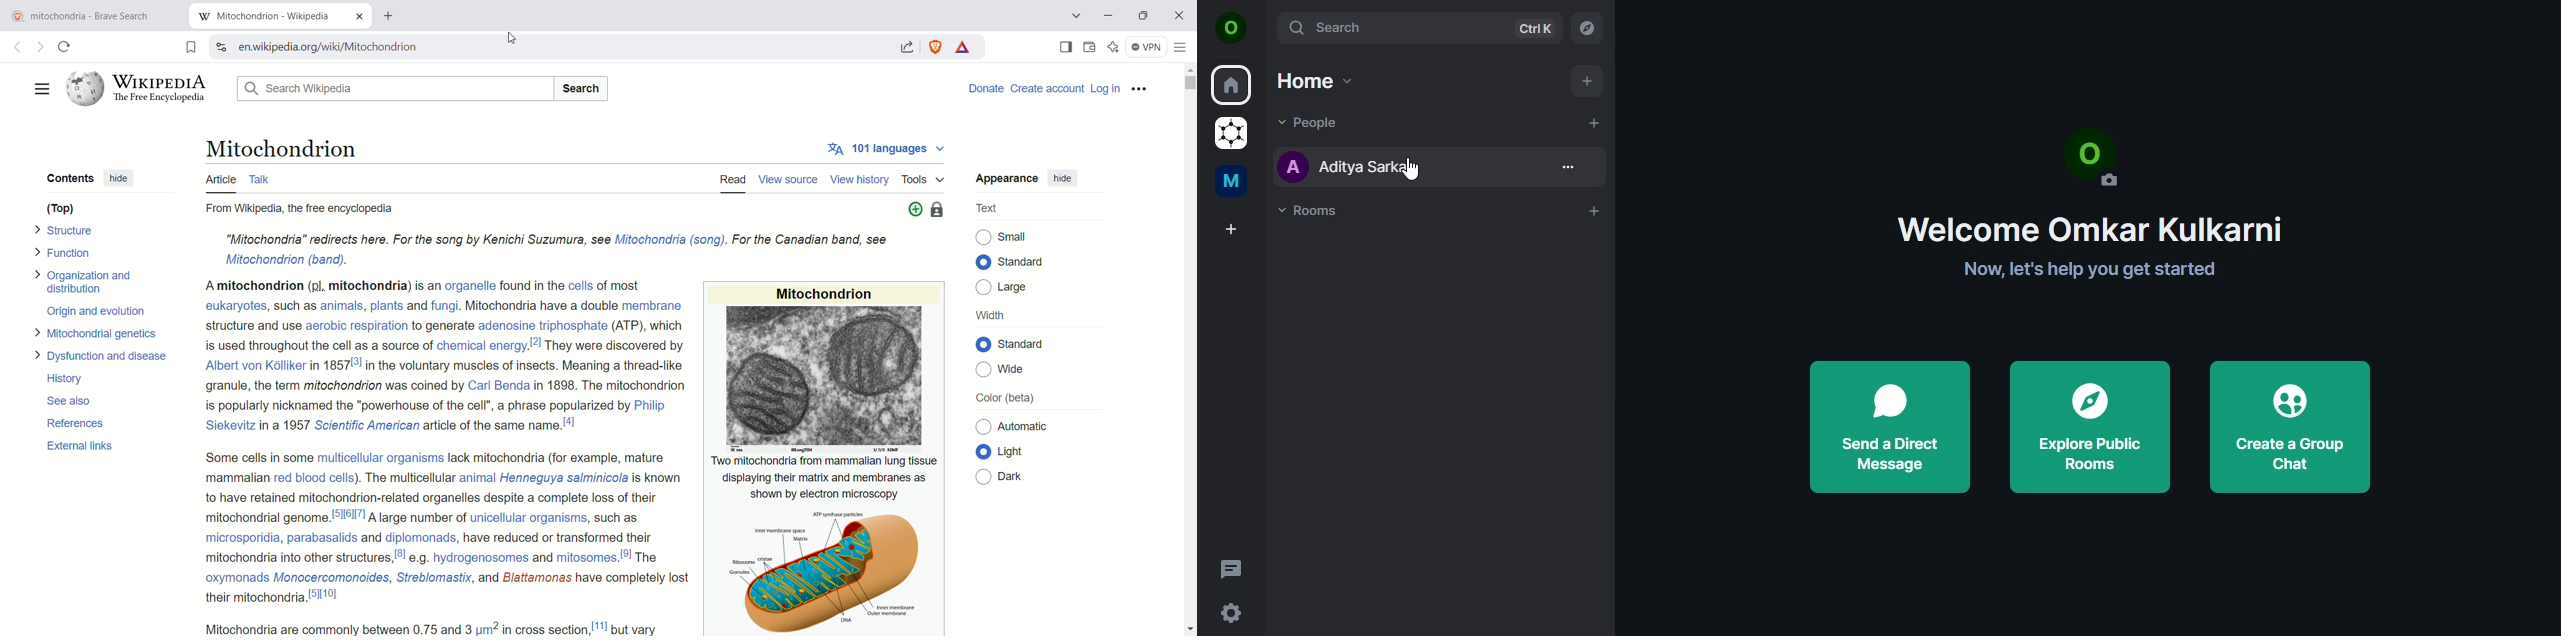 The image size is (2576, 644). I want to click on Appearance, so click(1008, 176).